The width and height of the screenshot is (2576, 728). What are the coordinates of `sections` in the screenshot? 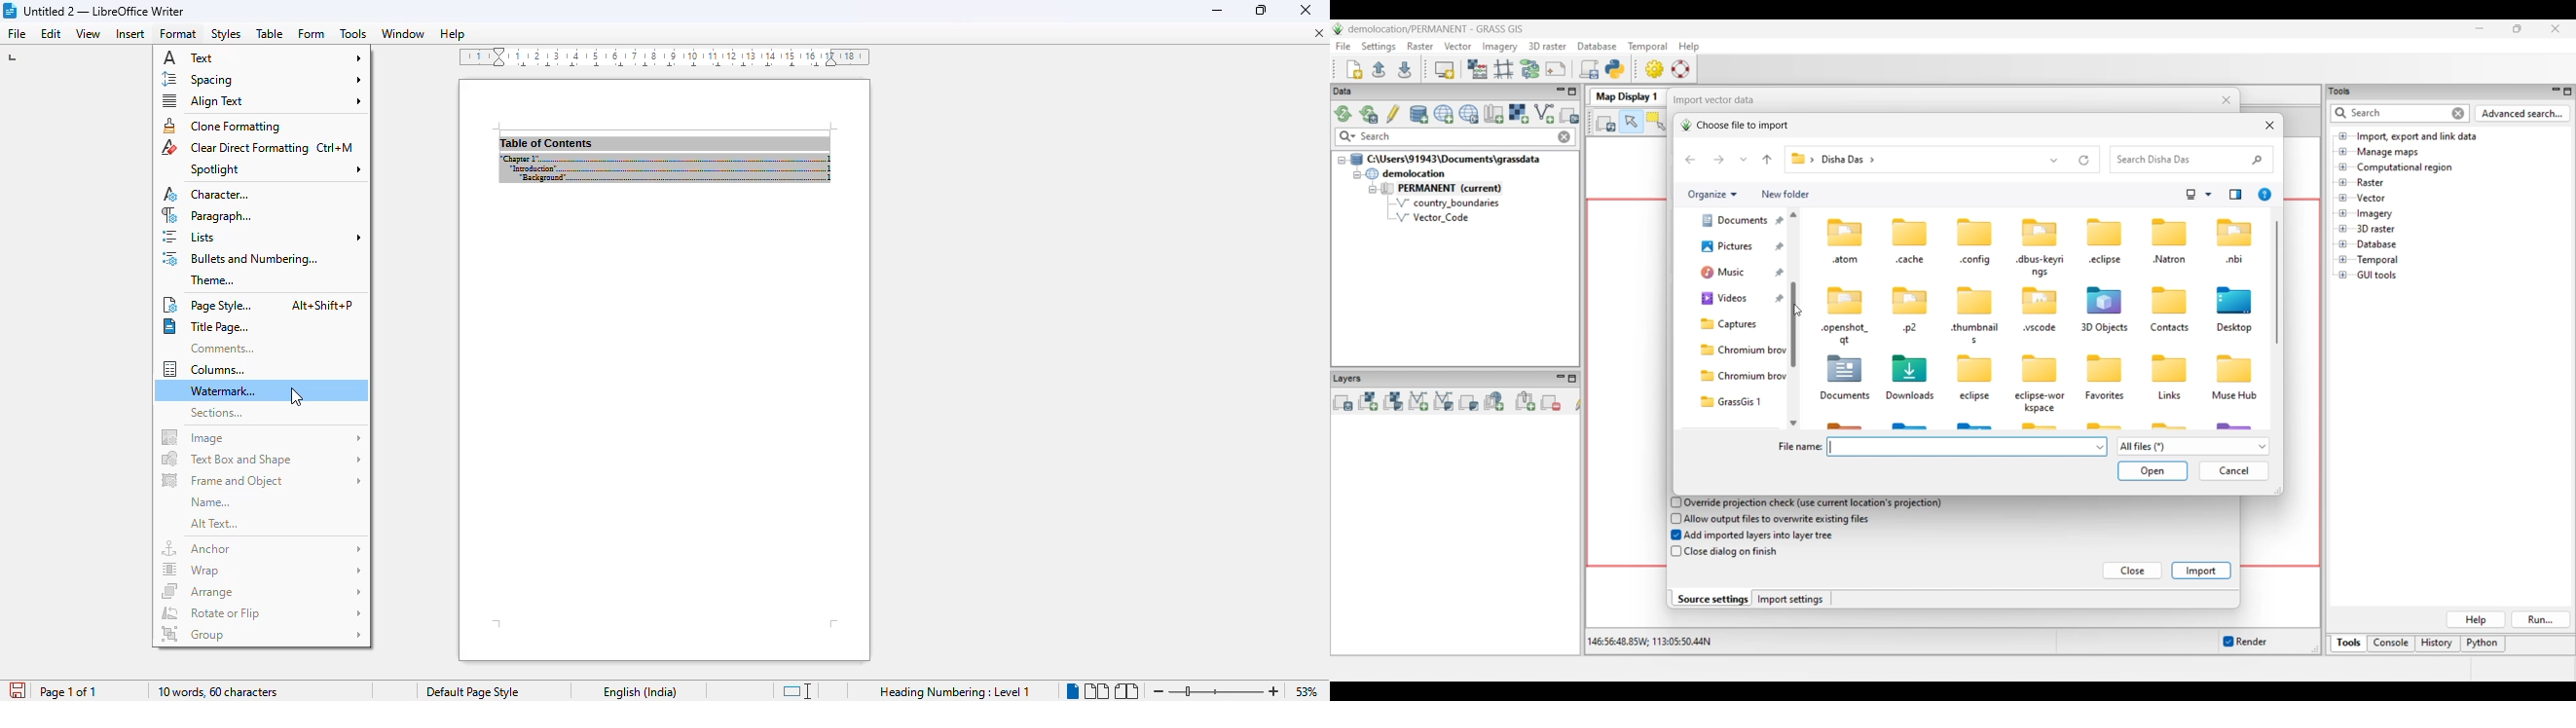 It's located at (217, 412).